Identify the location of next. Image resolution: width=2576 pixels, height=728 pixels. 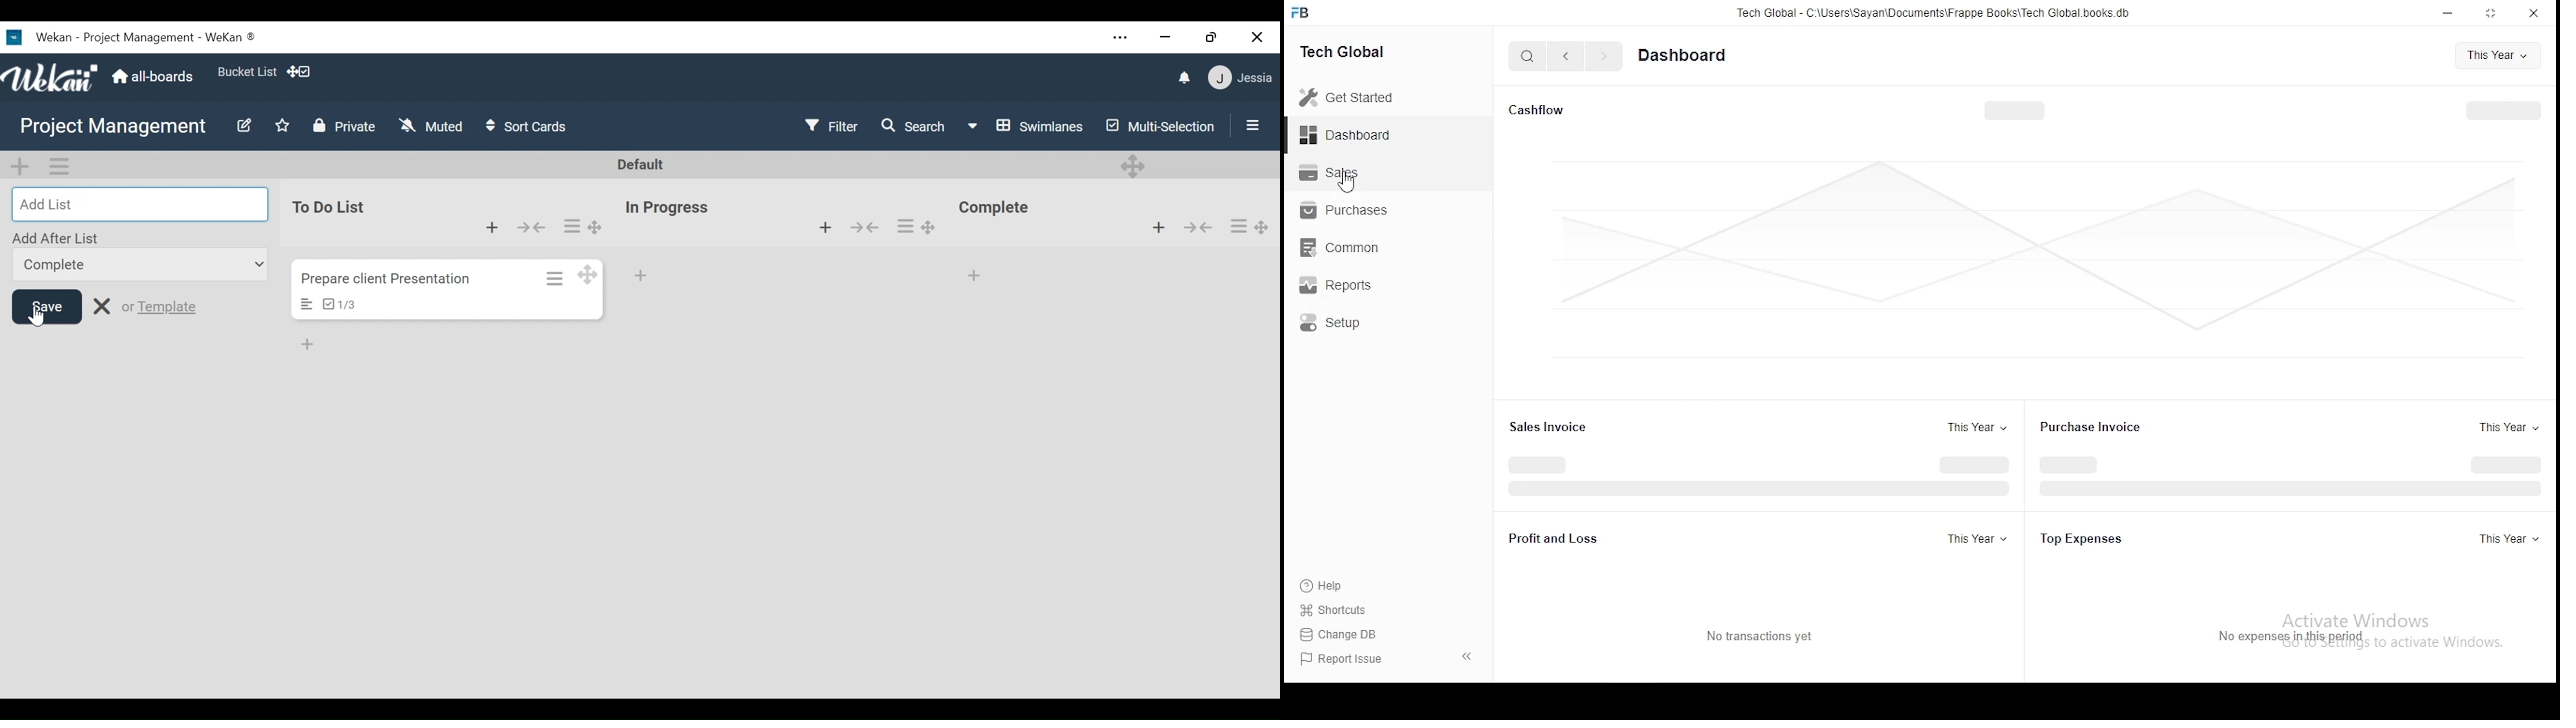
(1601, 56).